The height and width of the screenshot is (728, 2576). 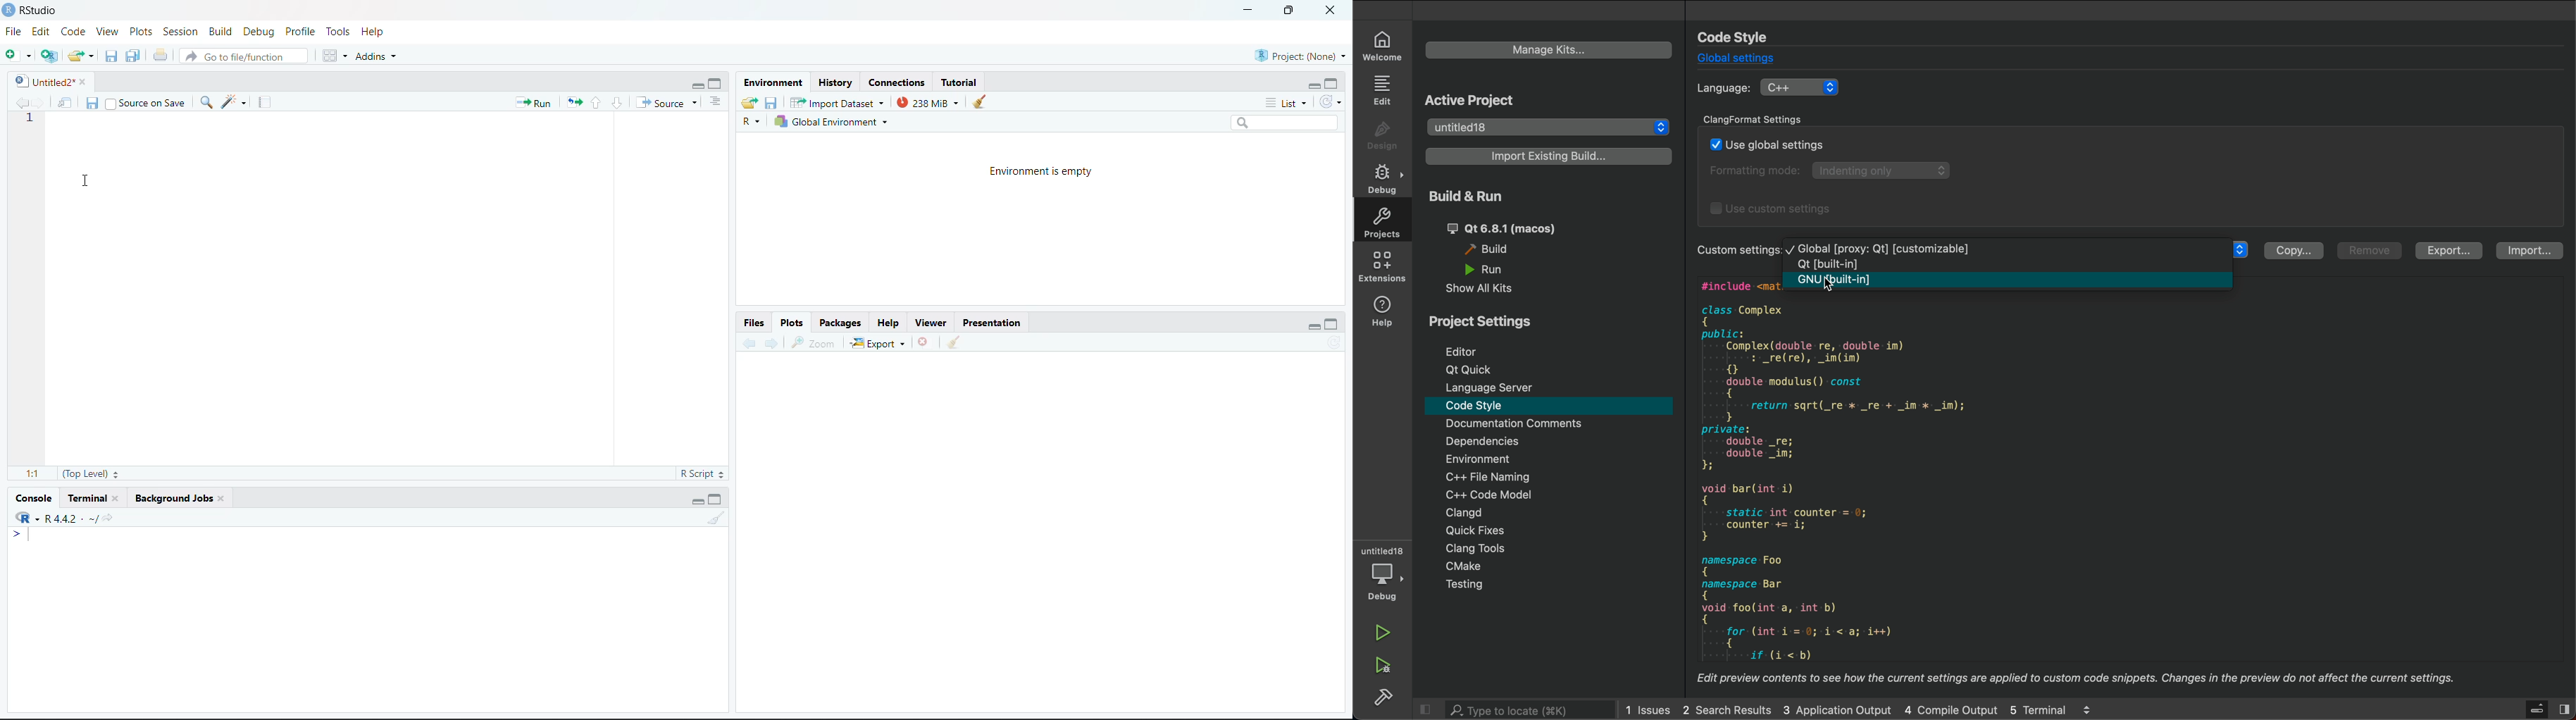 What do you see at coordinates (830, 121) in the screenshot?
I see `Global Environment` at bounding box center [830, 121].